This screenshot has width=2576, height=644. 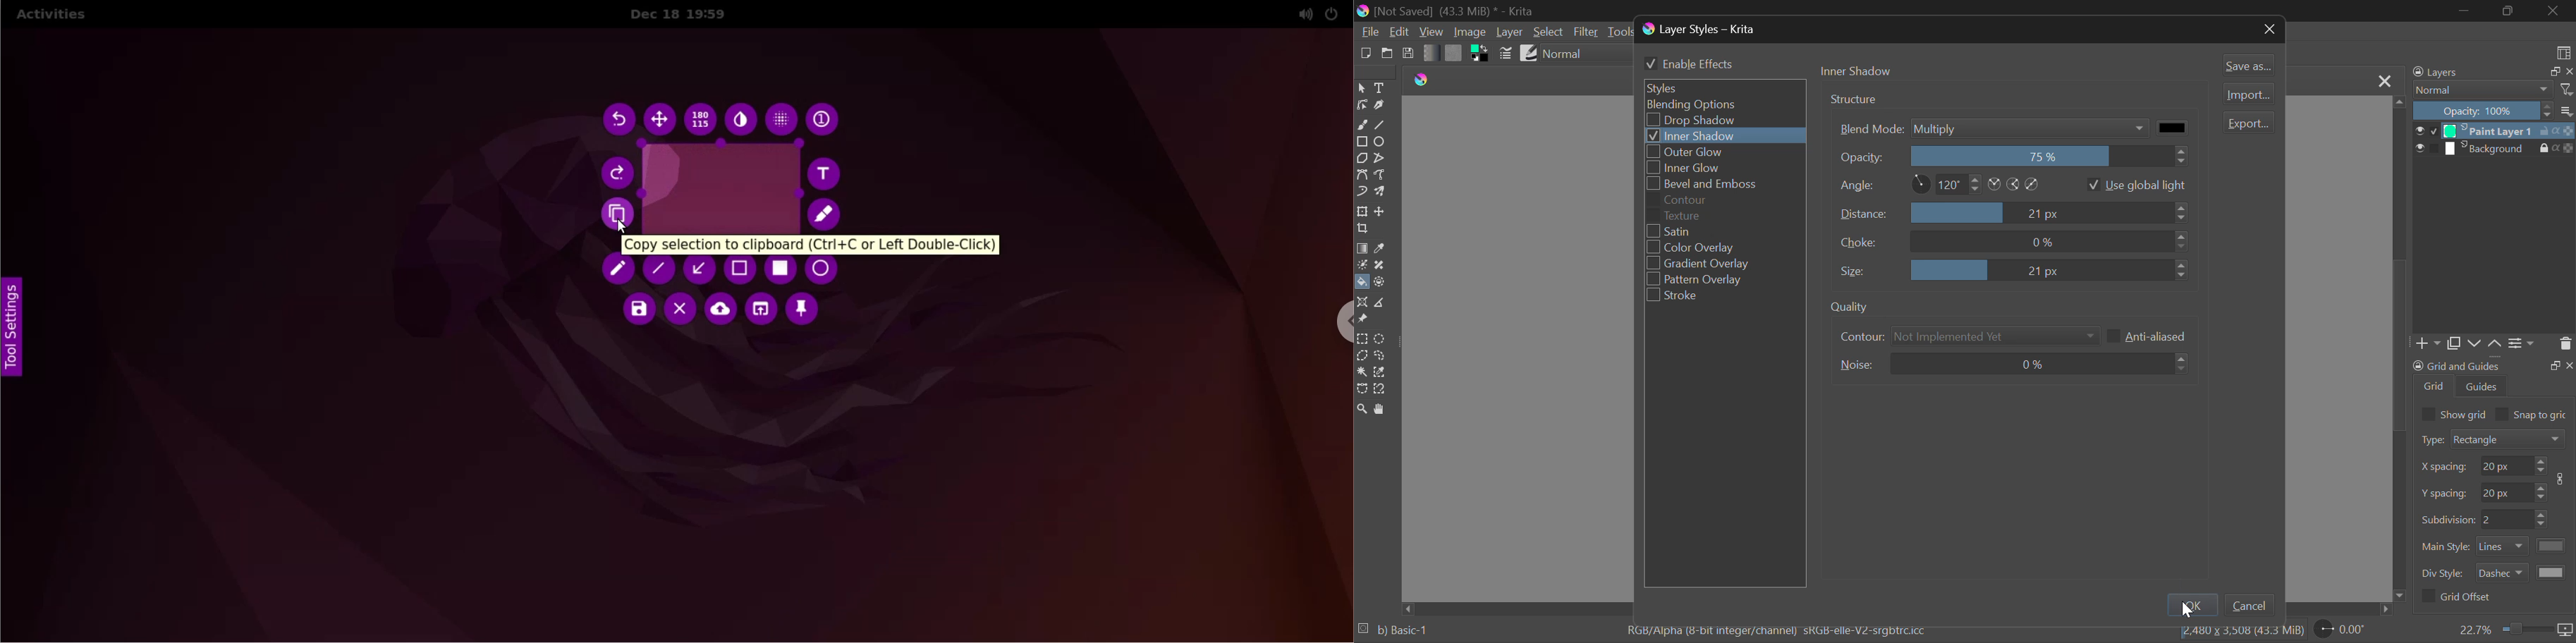 I want to click on b) Basic-1, so click(x=1409, y=630).